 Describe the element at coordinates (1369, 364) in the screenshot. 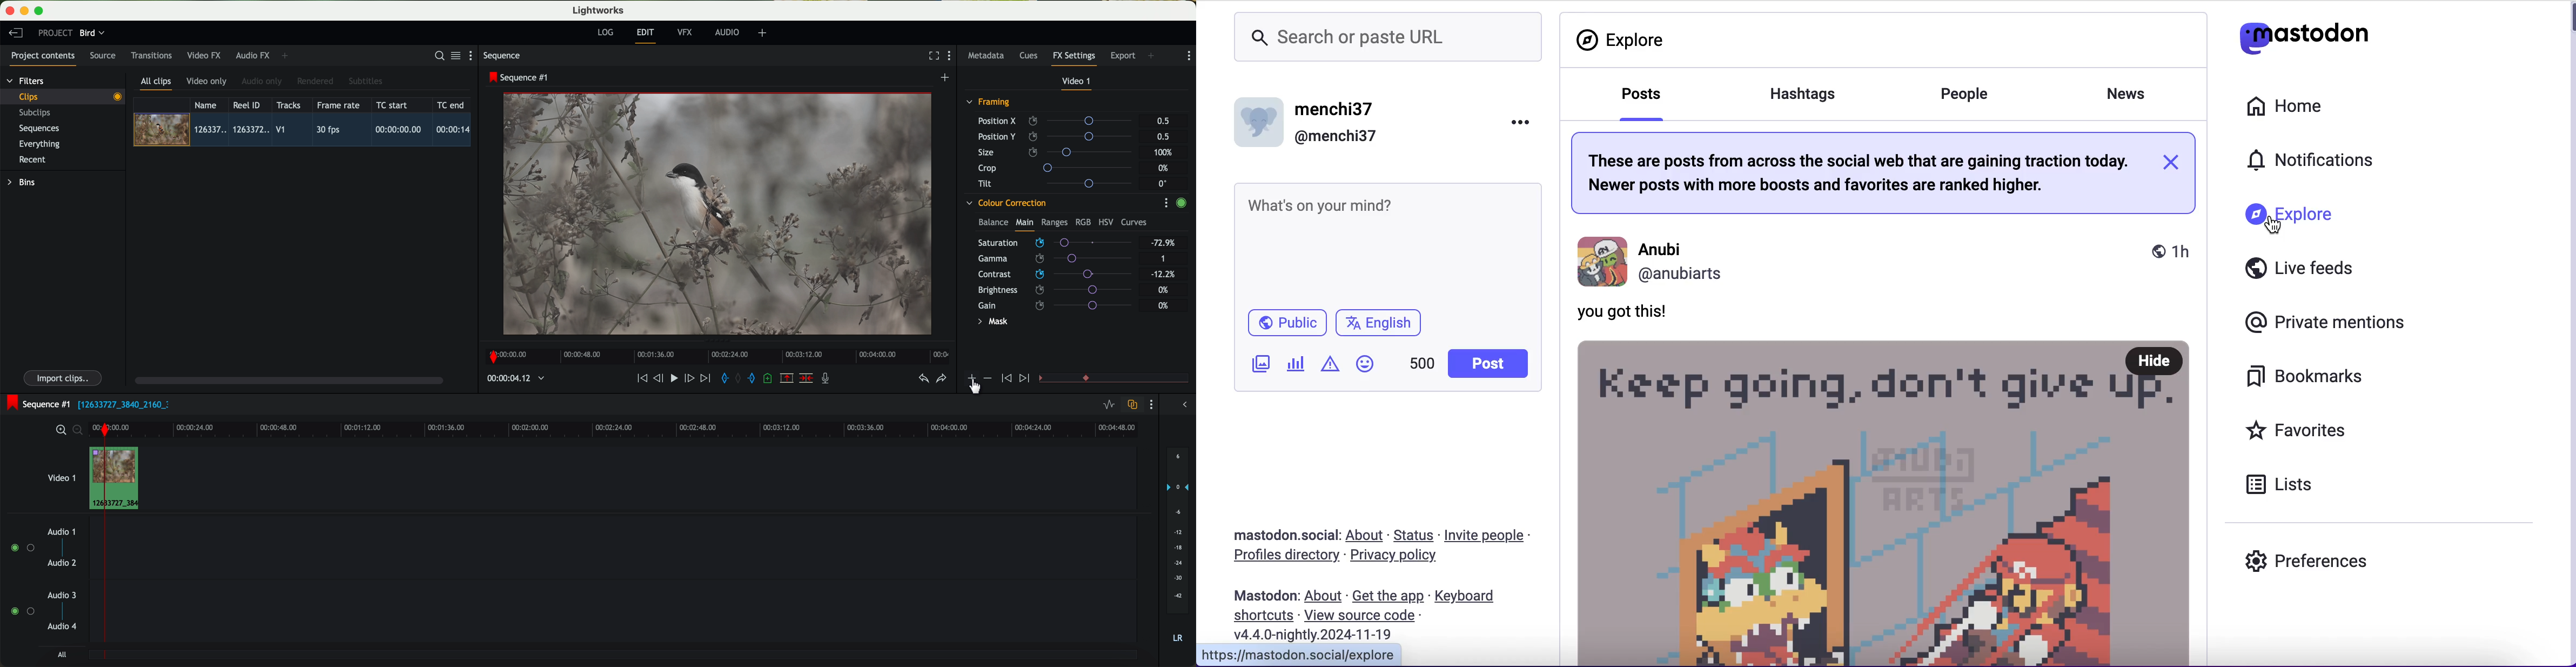

I see `emoji` at that location.